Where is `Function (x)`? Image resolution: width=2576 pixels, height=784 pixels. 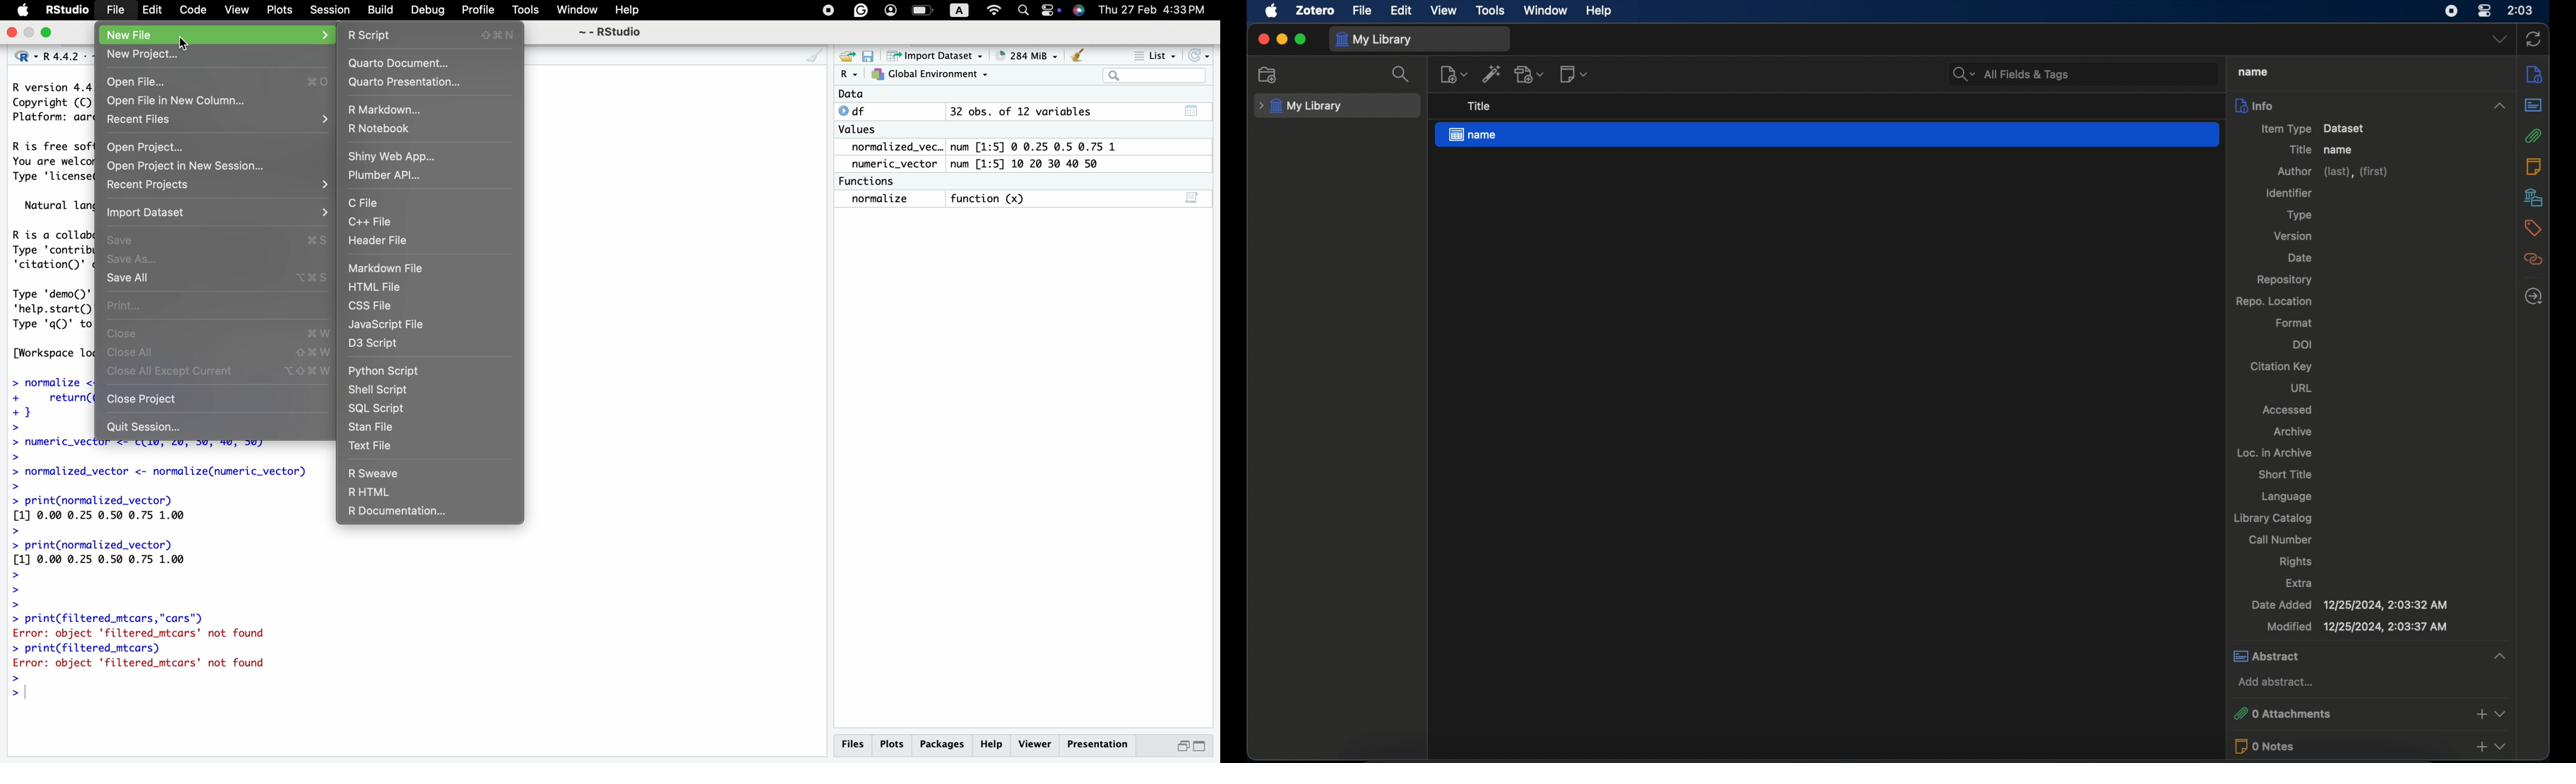 Function (x) is located at coordinates (988, 198).